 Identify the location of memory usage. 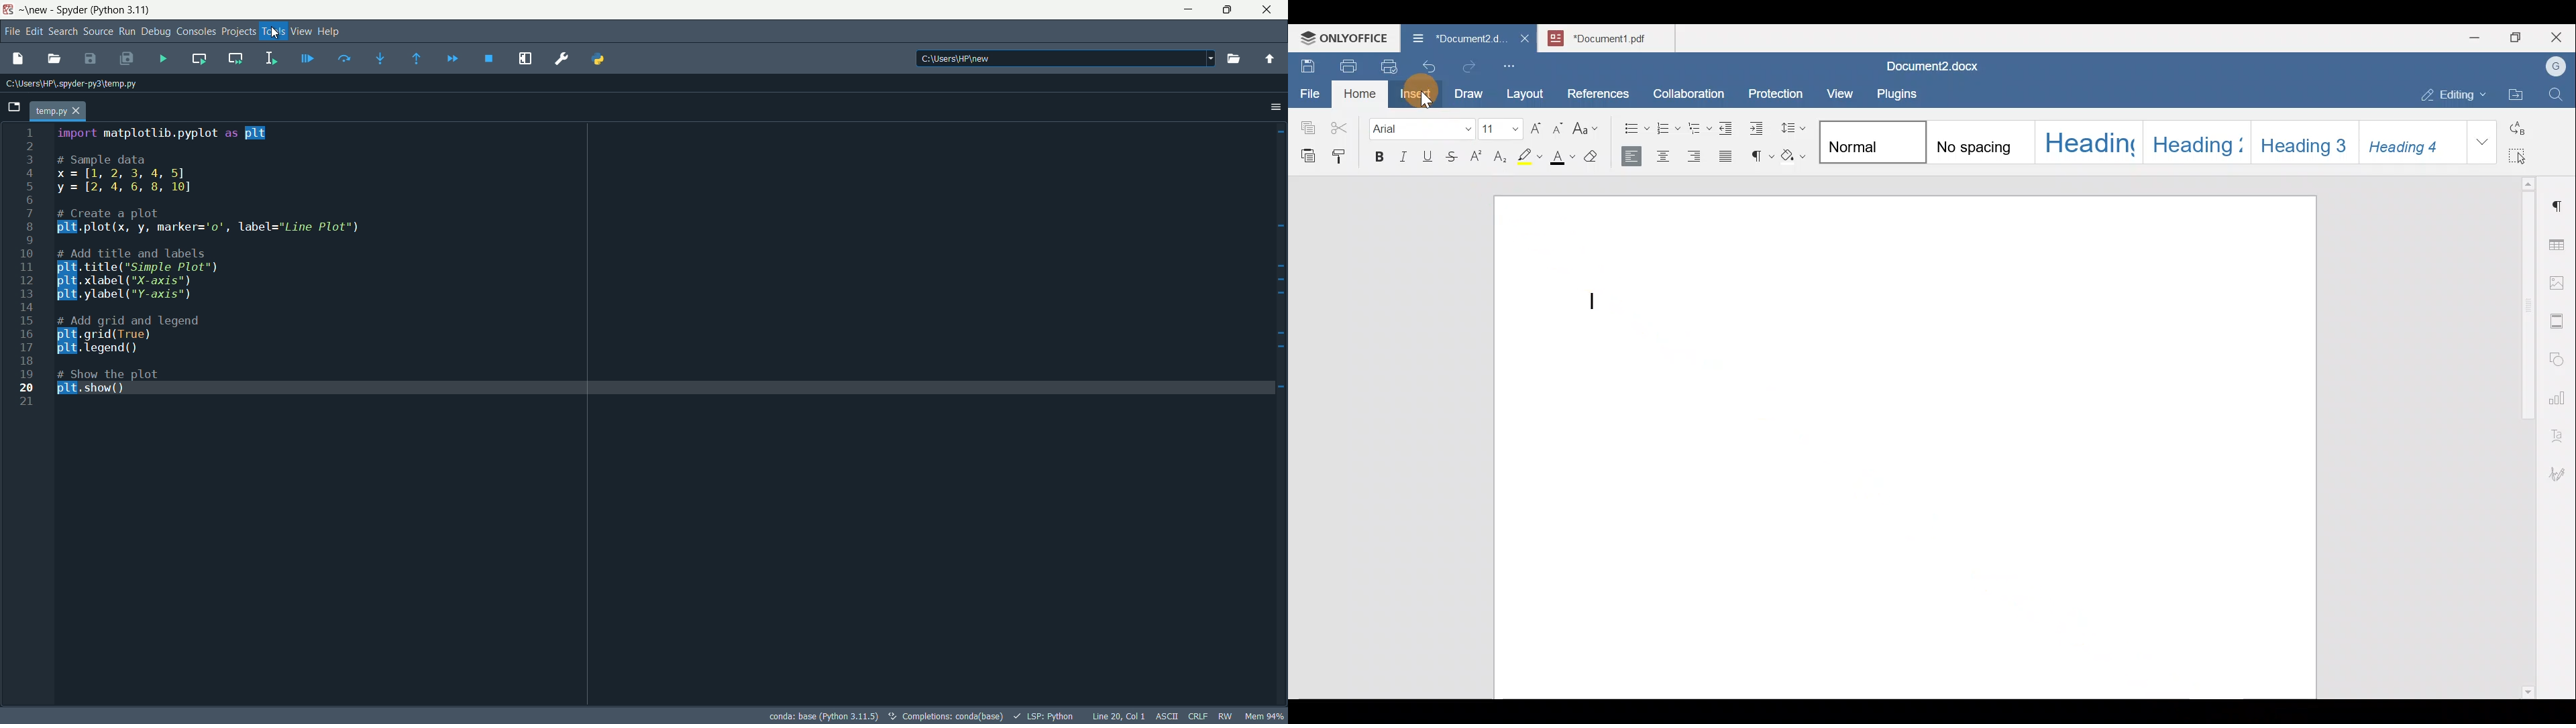
(1267, 716).